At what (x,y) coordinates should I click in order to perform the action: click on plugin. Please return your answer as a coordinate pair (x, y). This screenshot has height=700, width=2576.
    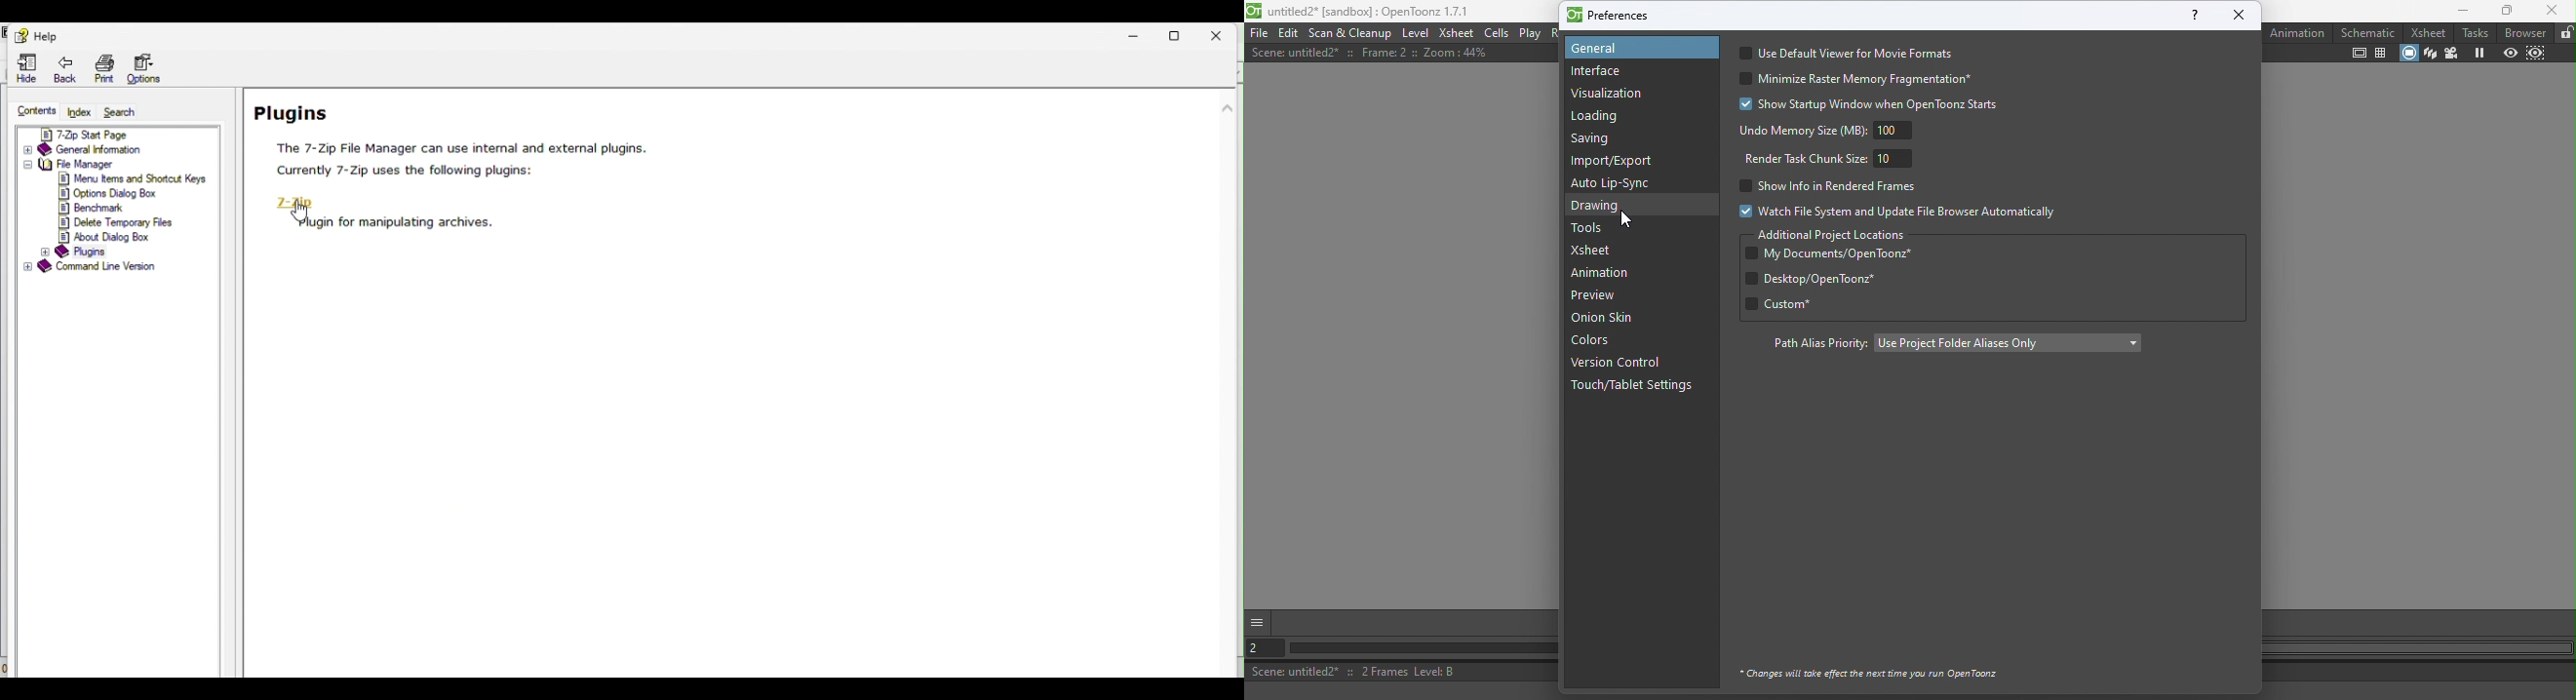
    Looking at the image, I should click on (394, 224).